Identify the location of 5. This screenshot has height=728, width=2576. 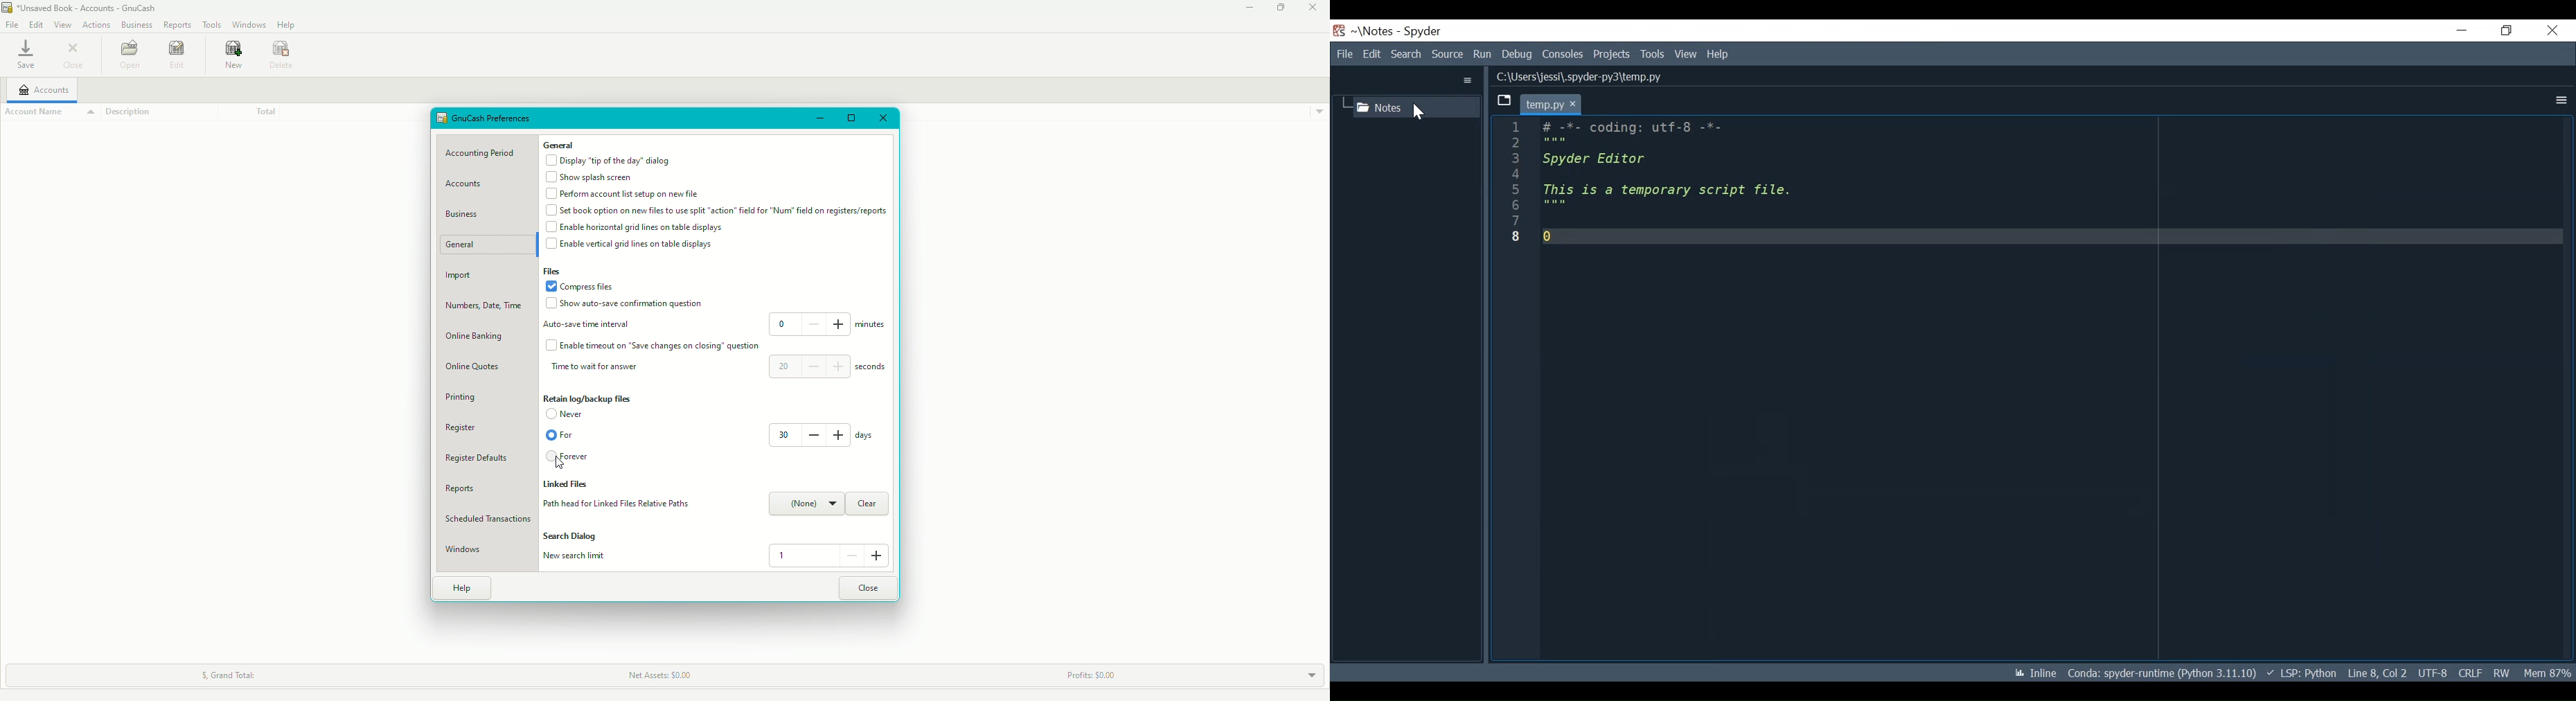
(1512, 190).